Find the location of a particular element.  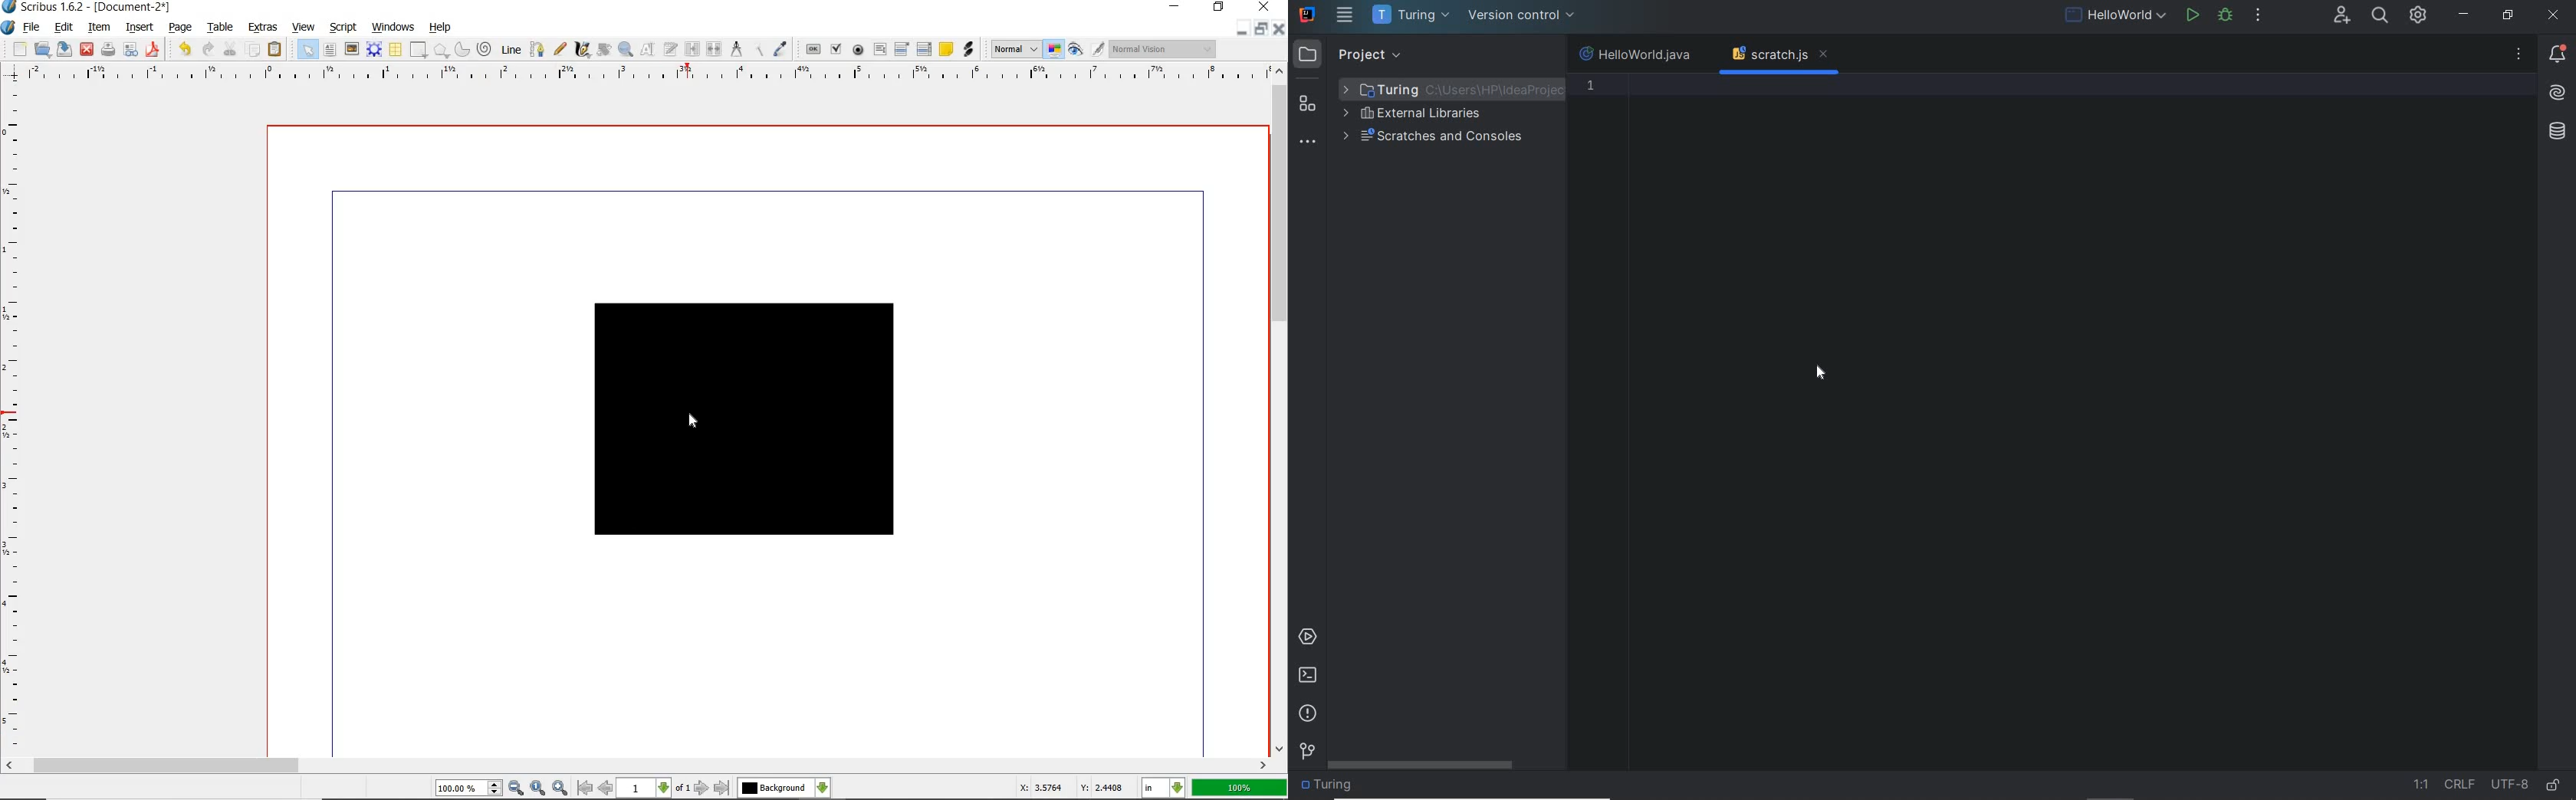

text frame is located at coordinates (332, 49).